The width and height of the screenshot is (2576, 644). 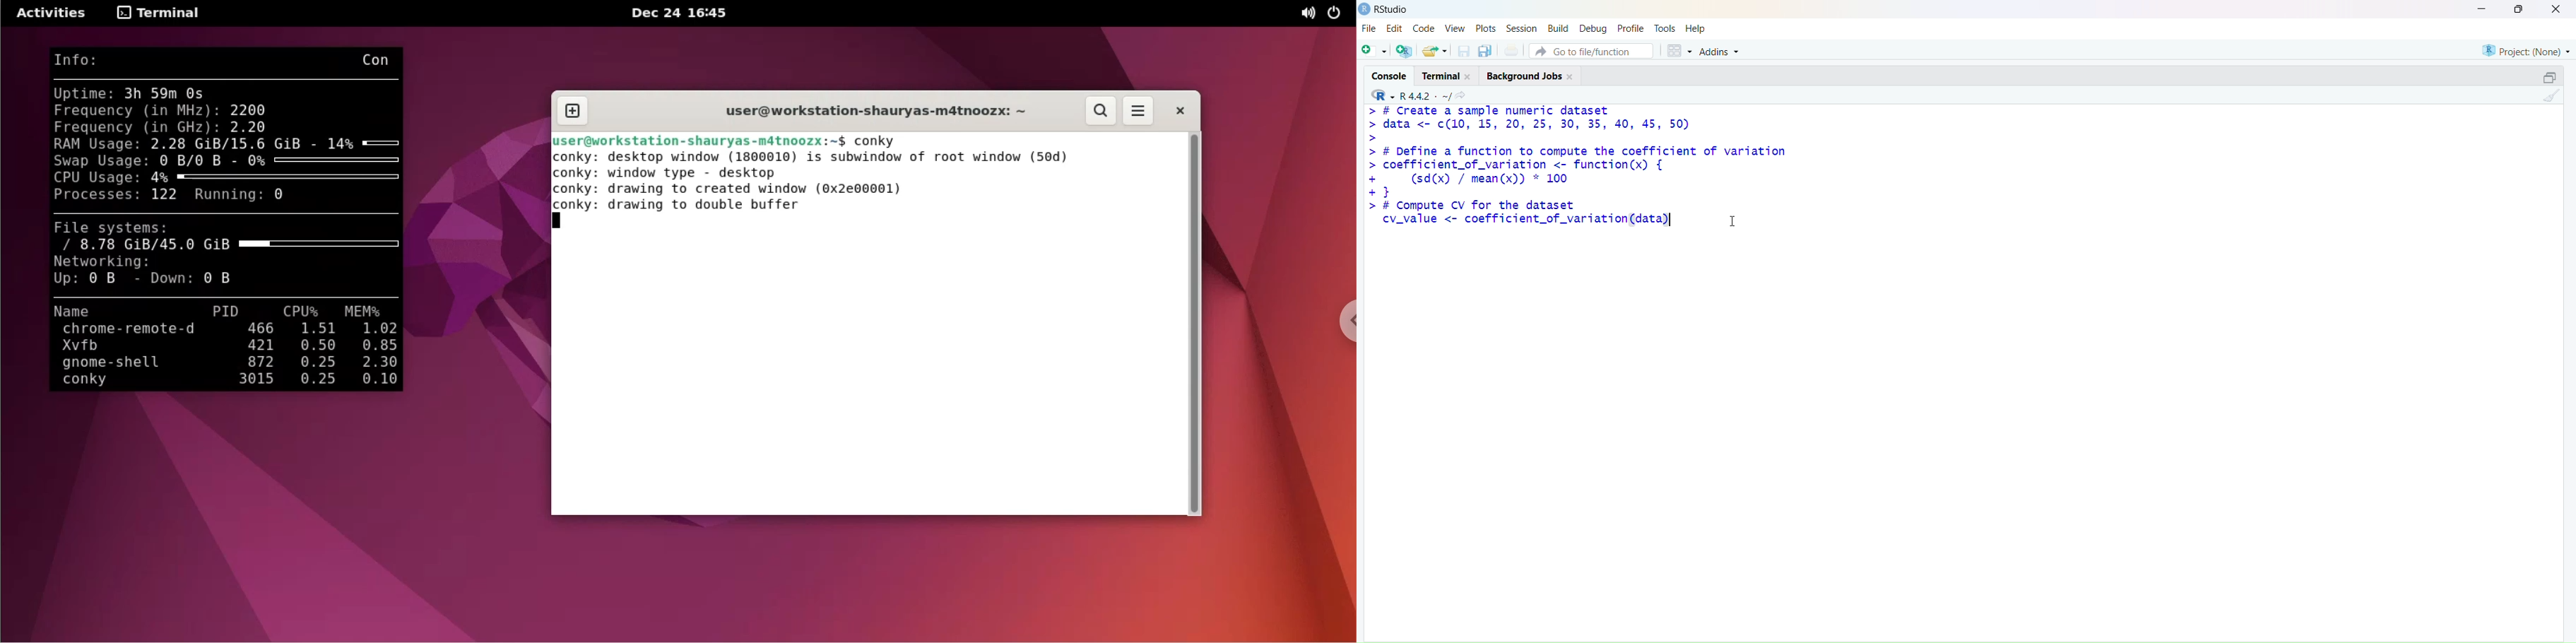 What do you see at coordinates (1512, 50) in the screenshot?
I see `print` at bounding box center [1512, 50].